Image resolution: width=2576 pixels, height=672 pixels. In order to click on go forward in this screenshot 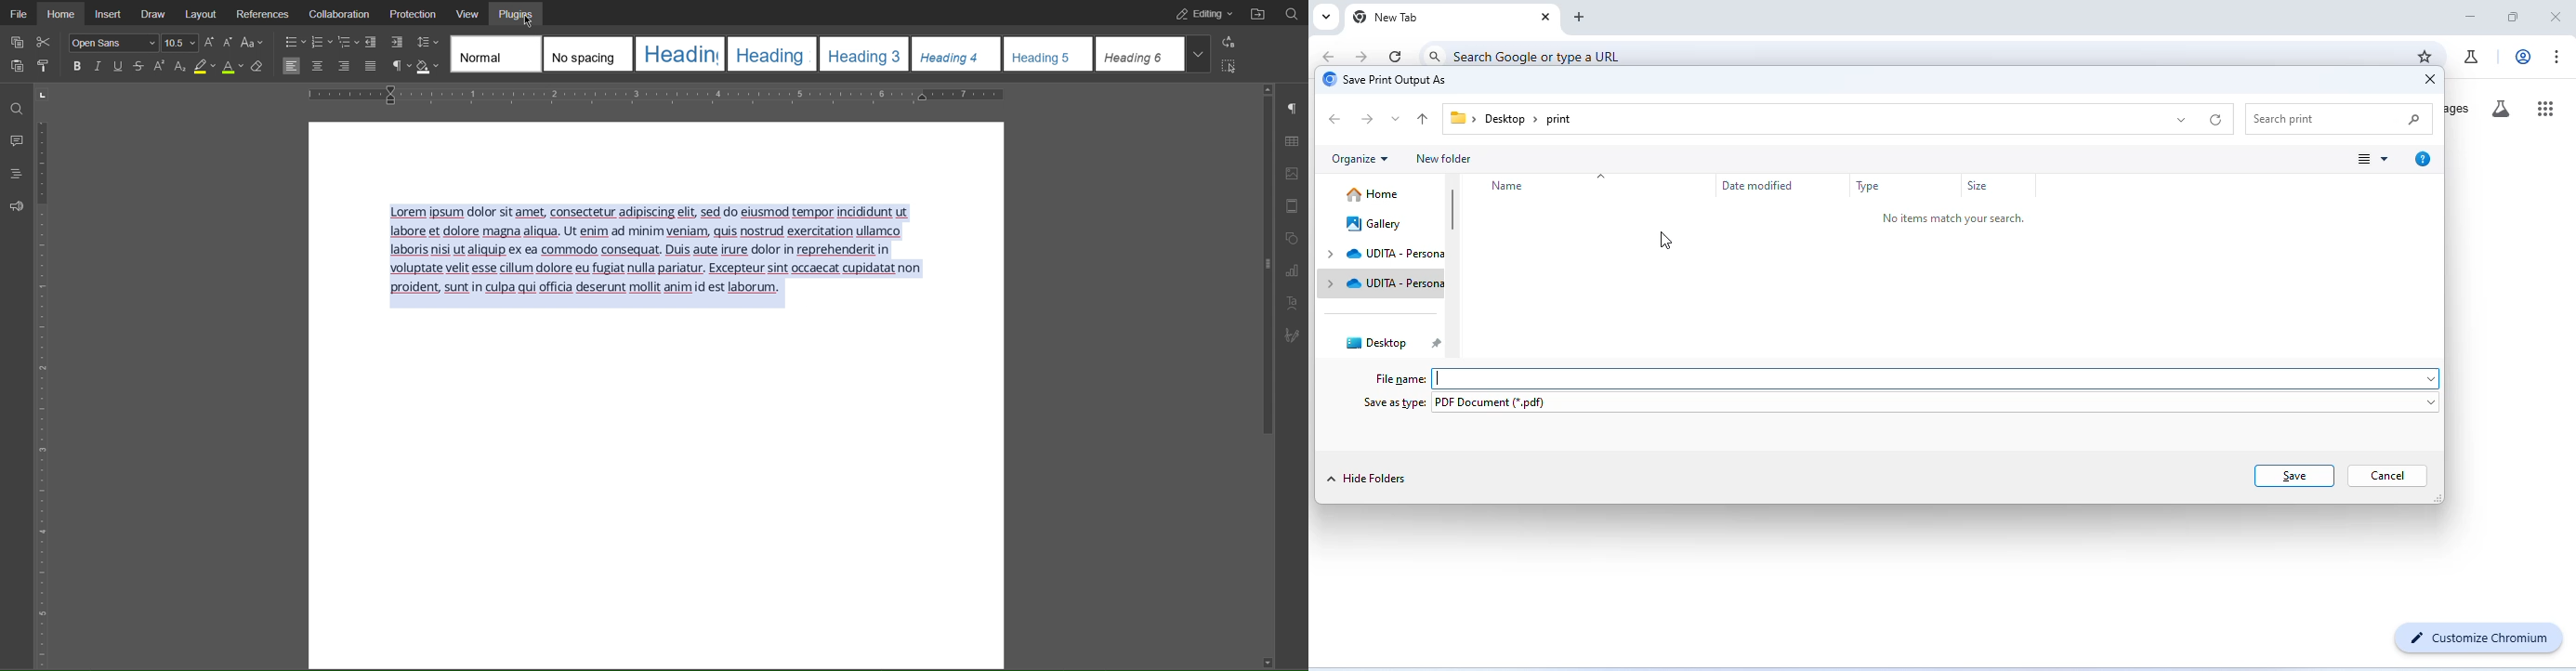, I will do `click(1361, 58)`.